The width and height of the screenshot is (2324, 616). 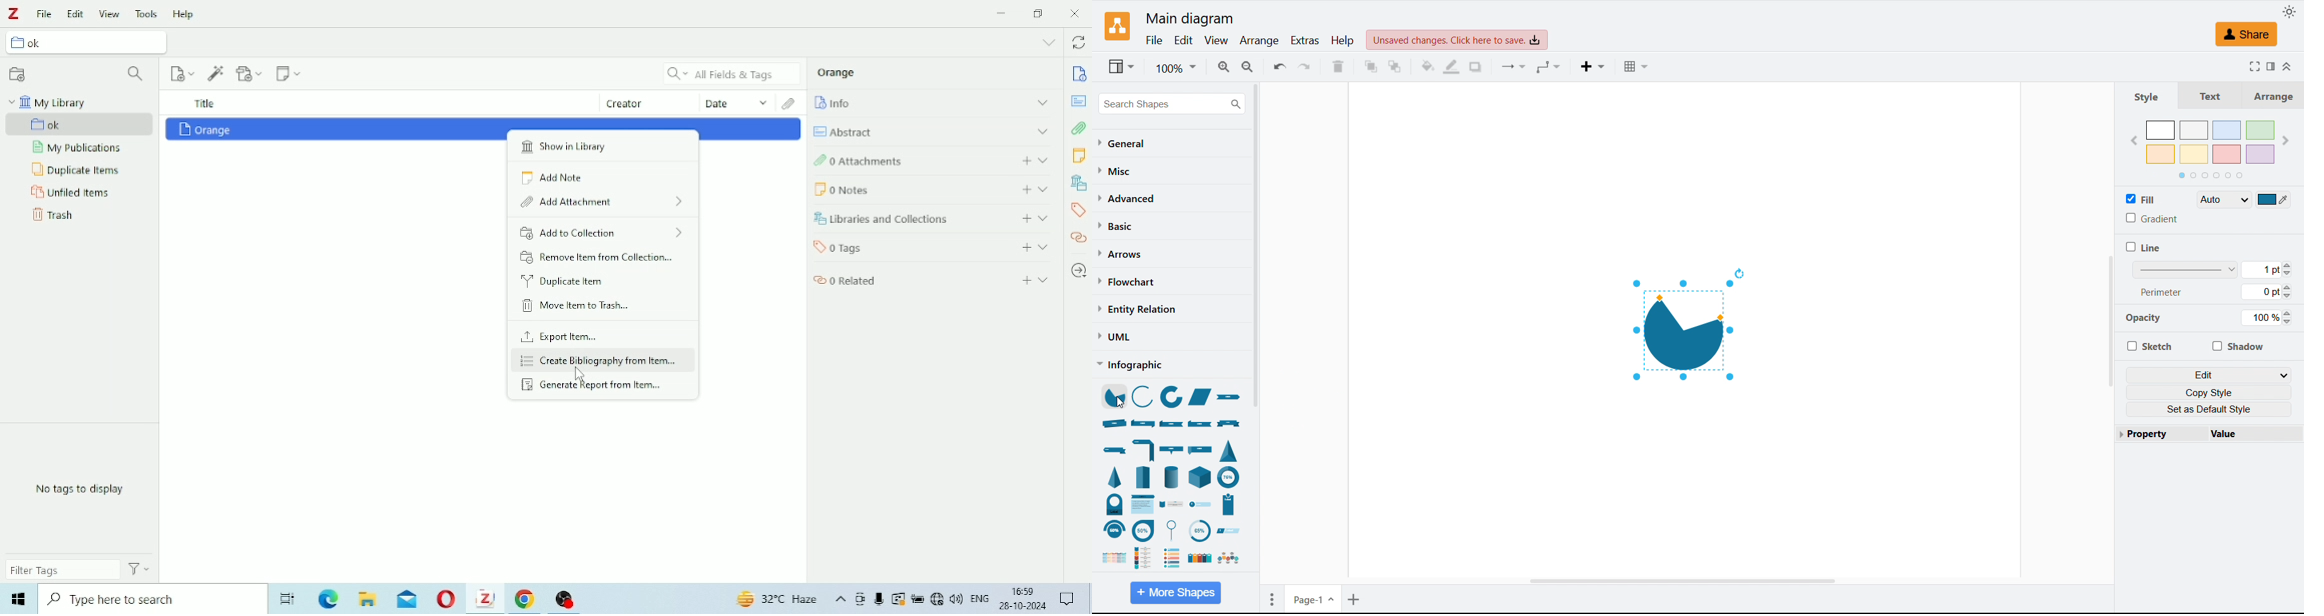 I want to click on gredient , so click(x=2153, y=219).